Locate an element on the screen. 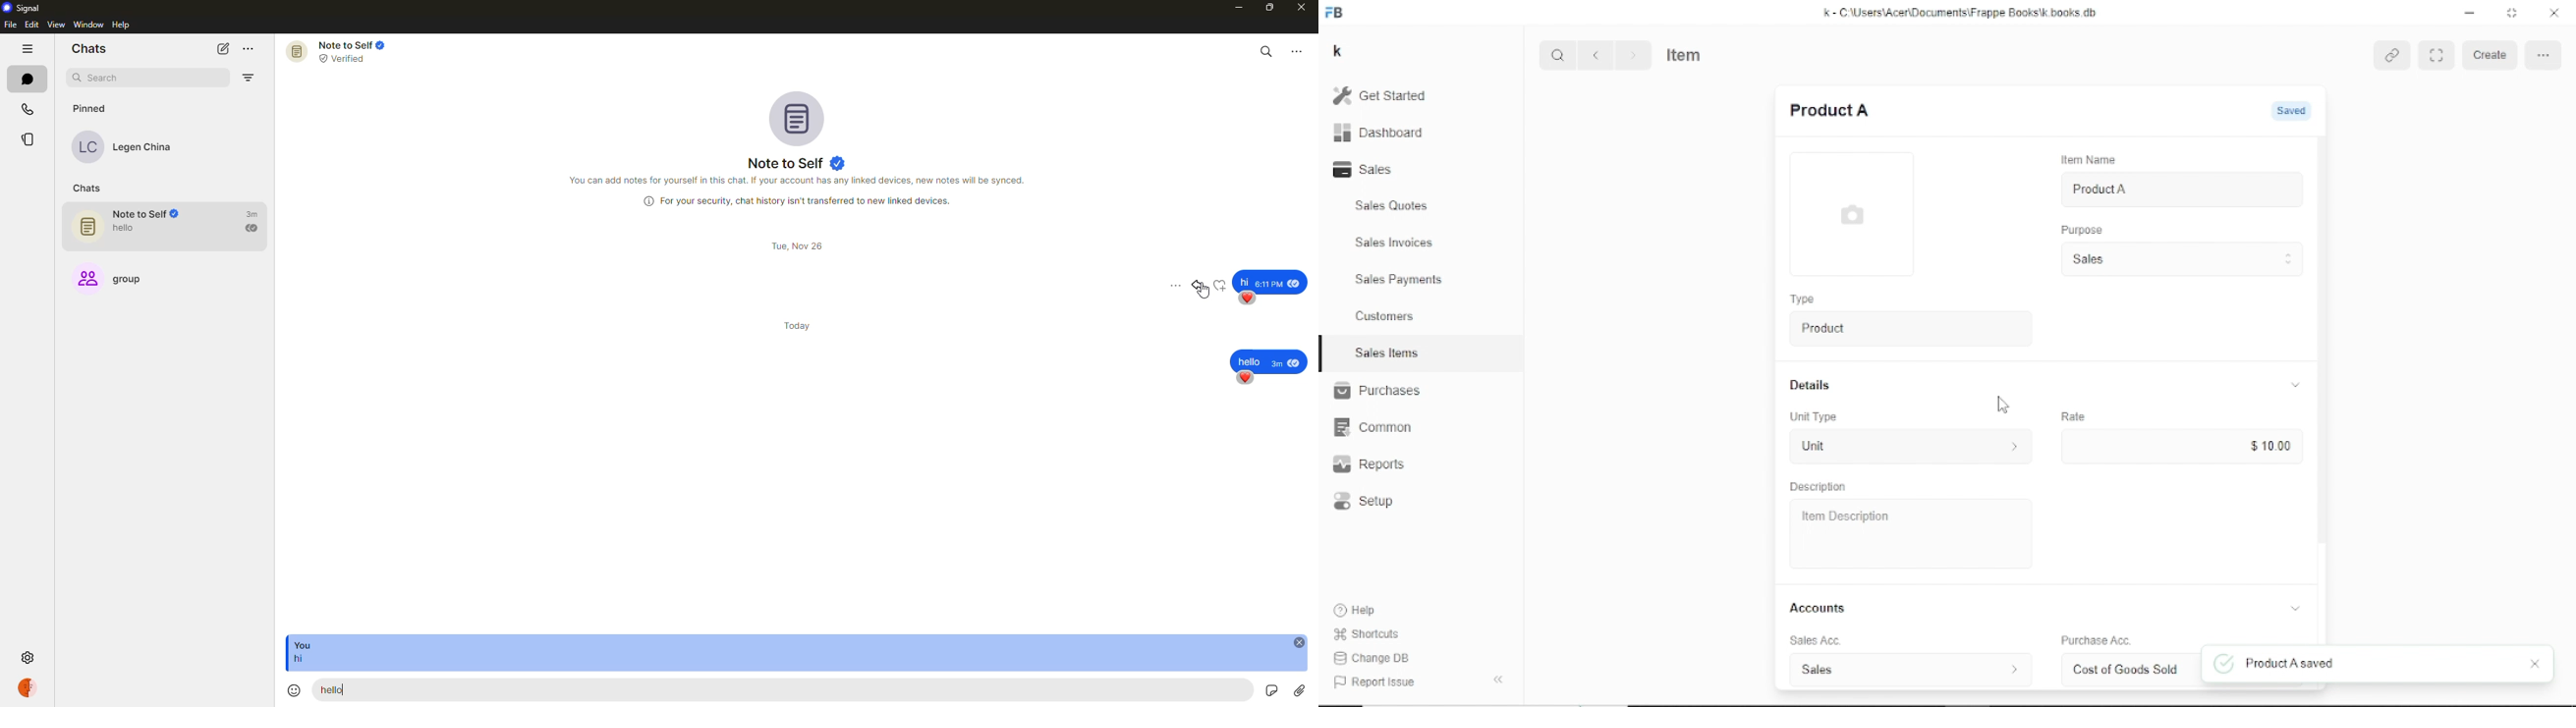  Create is located at coordinates (2492, 55).